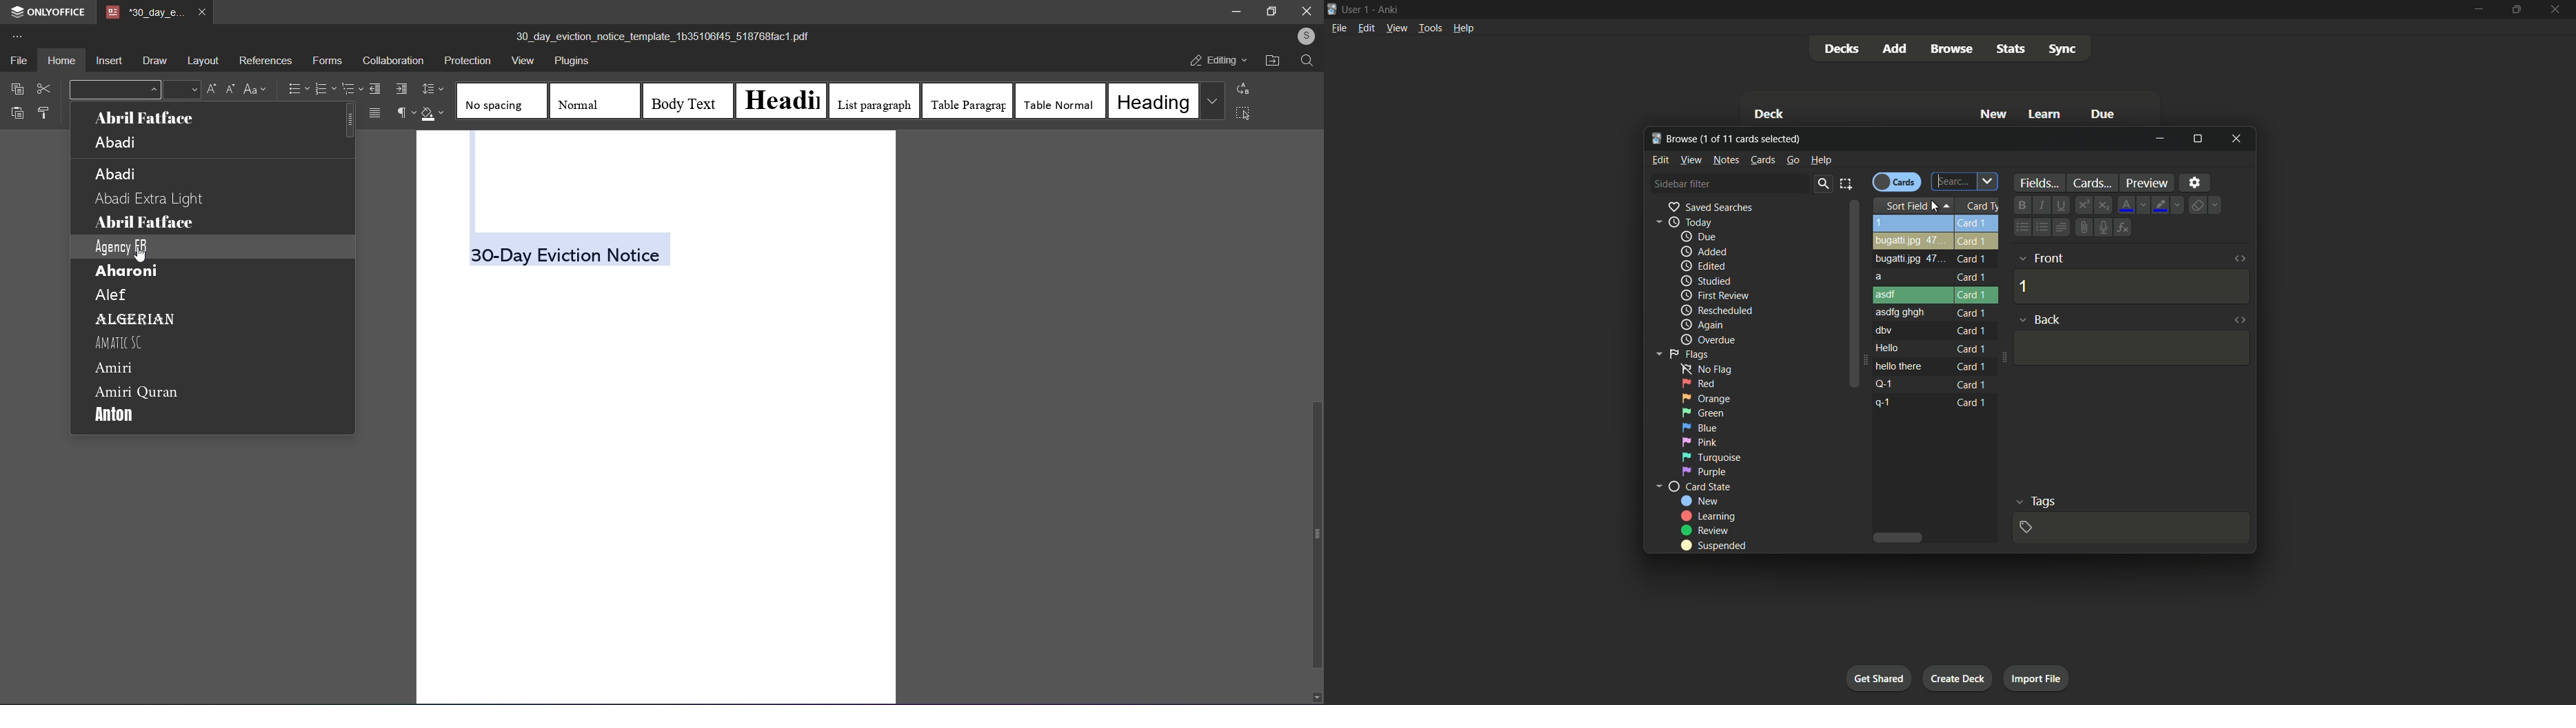 The width and height of the screenshot is (2576, 728). Describe the element at coordinates (1973, 384) in the screenshot. I see `card 1` at that location.